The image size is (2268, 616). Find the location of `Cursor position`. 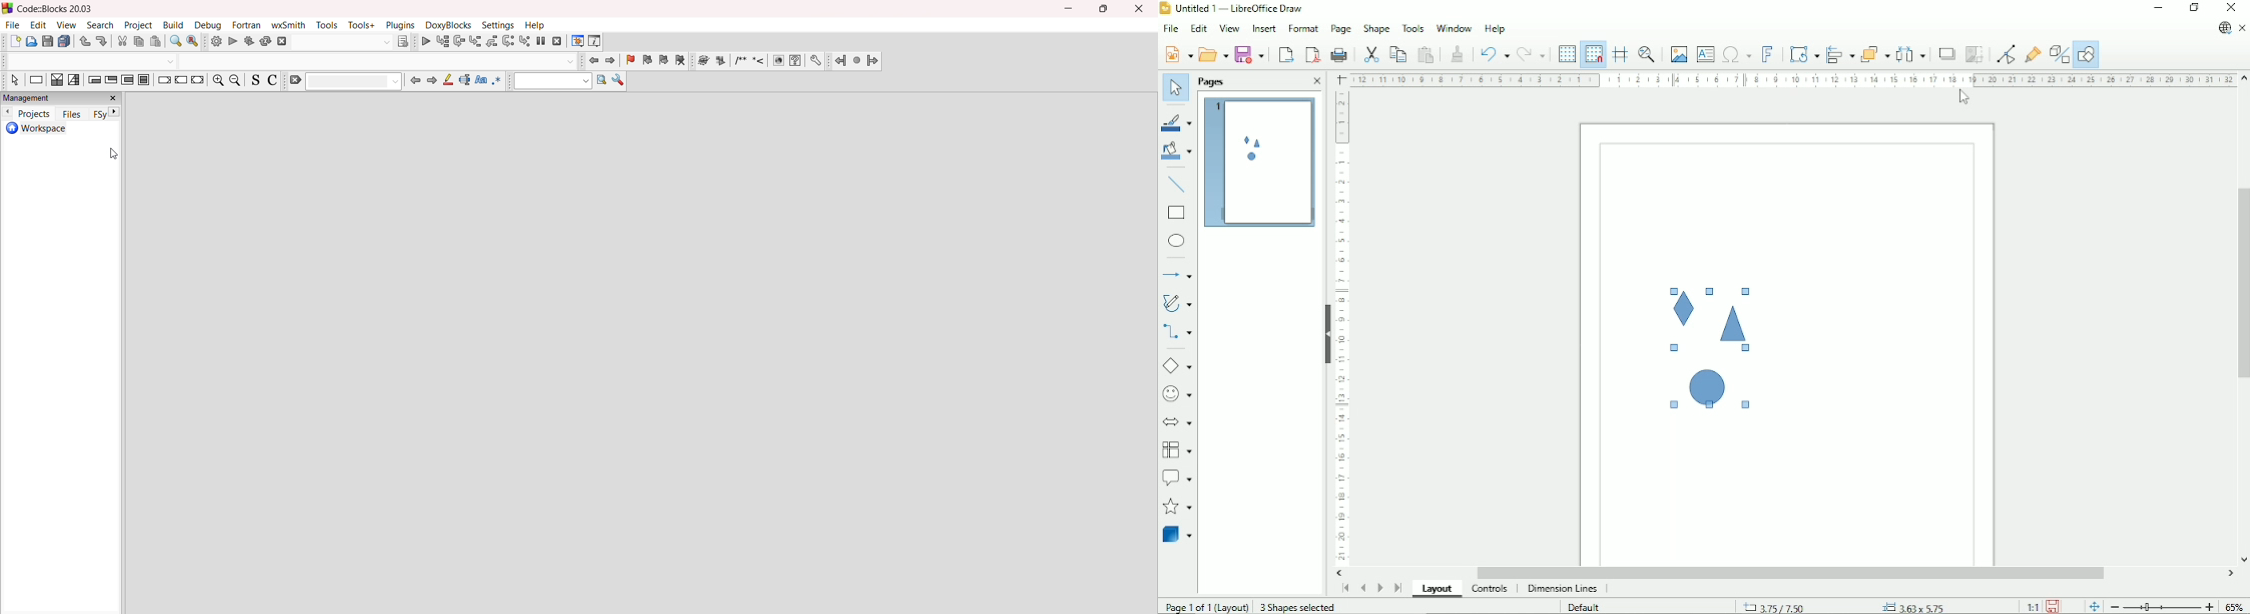

Cursor position is located at coordinates (1847, 606).